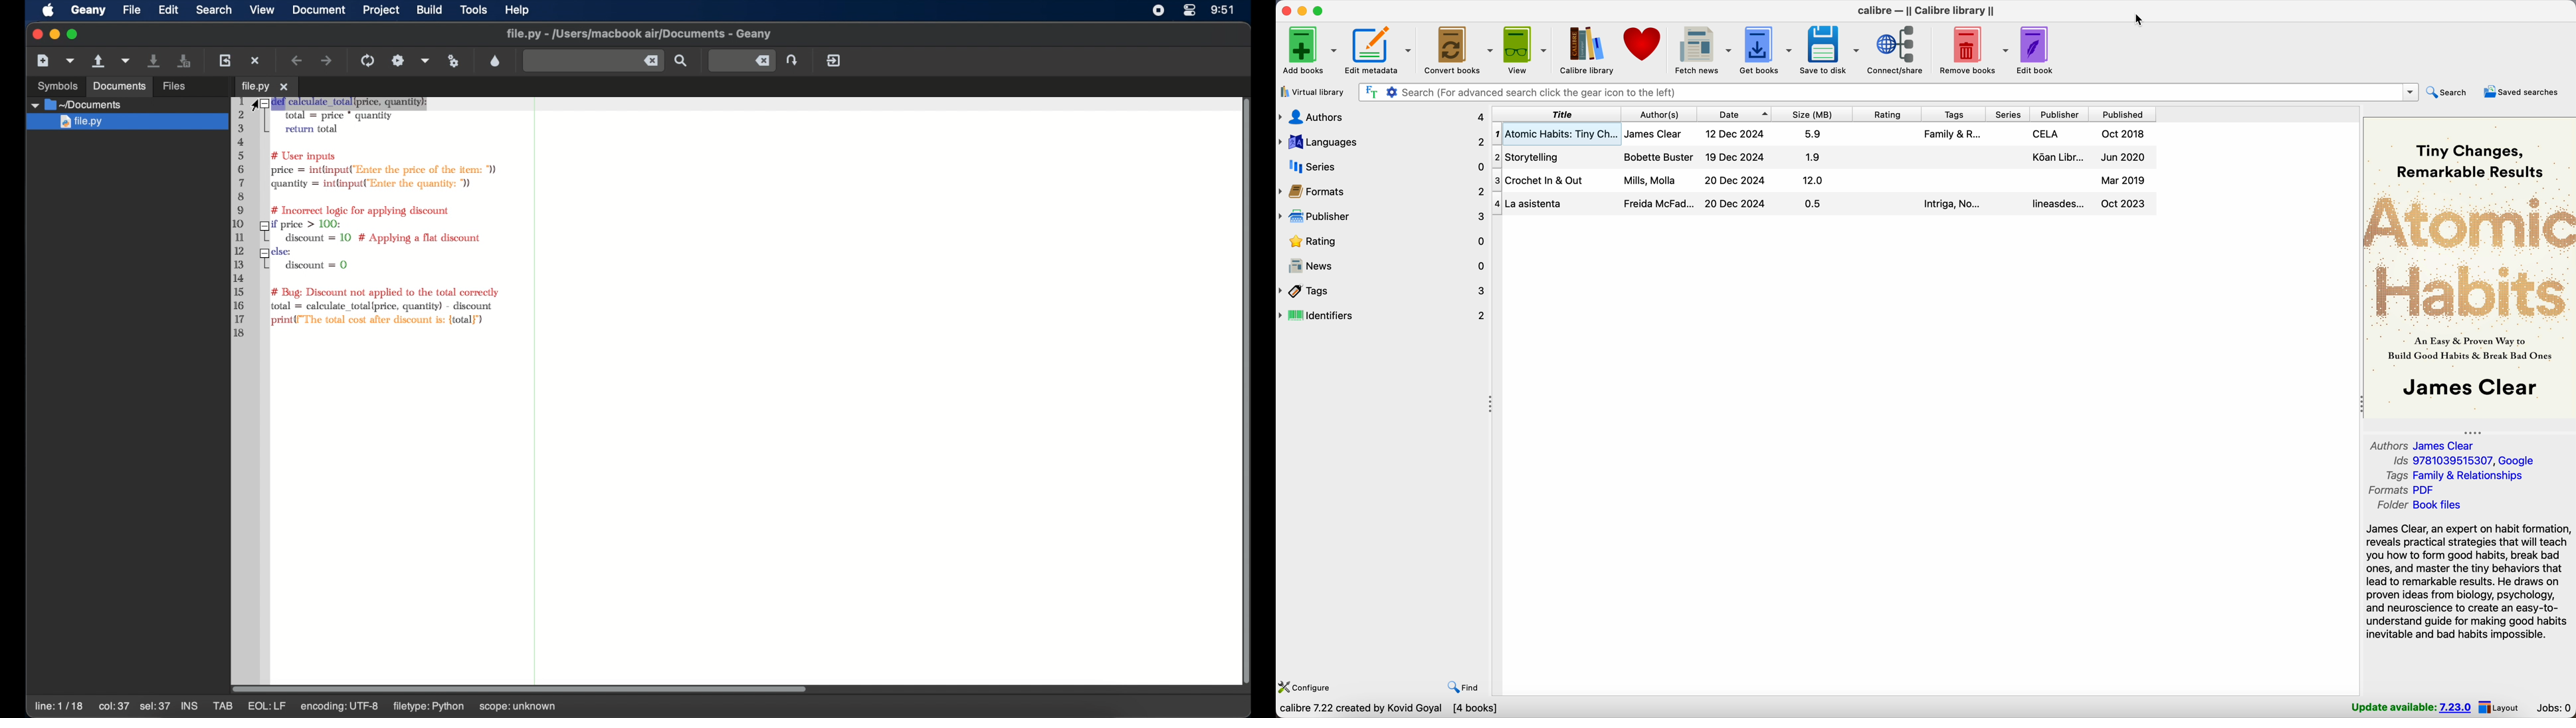  Describe the element at coordinates (518, 11) in the screenshot. I see `help` at that location.